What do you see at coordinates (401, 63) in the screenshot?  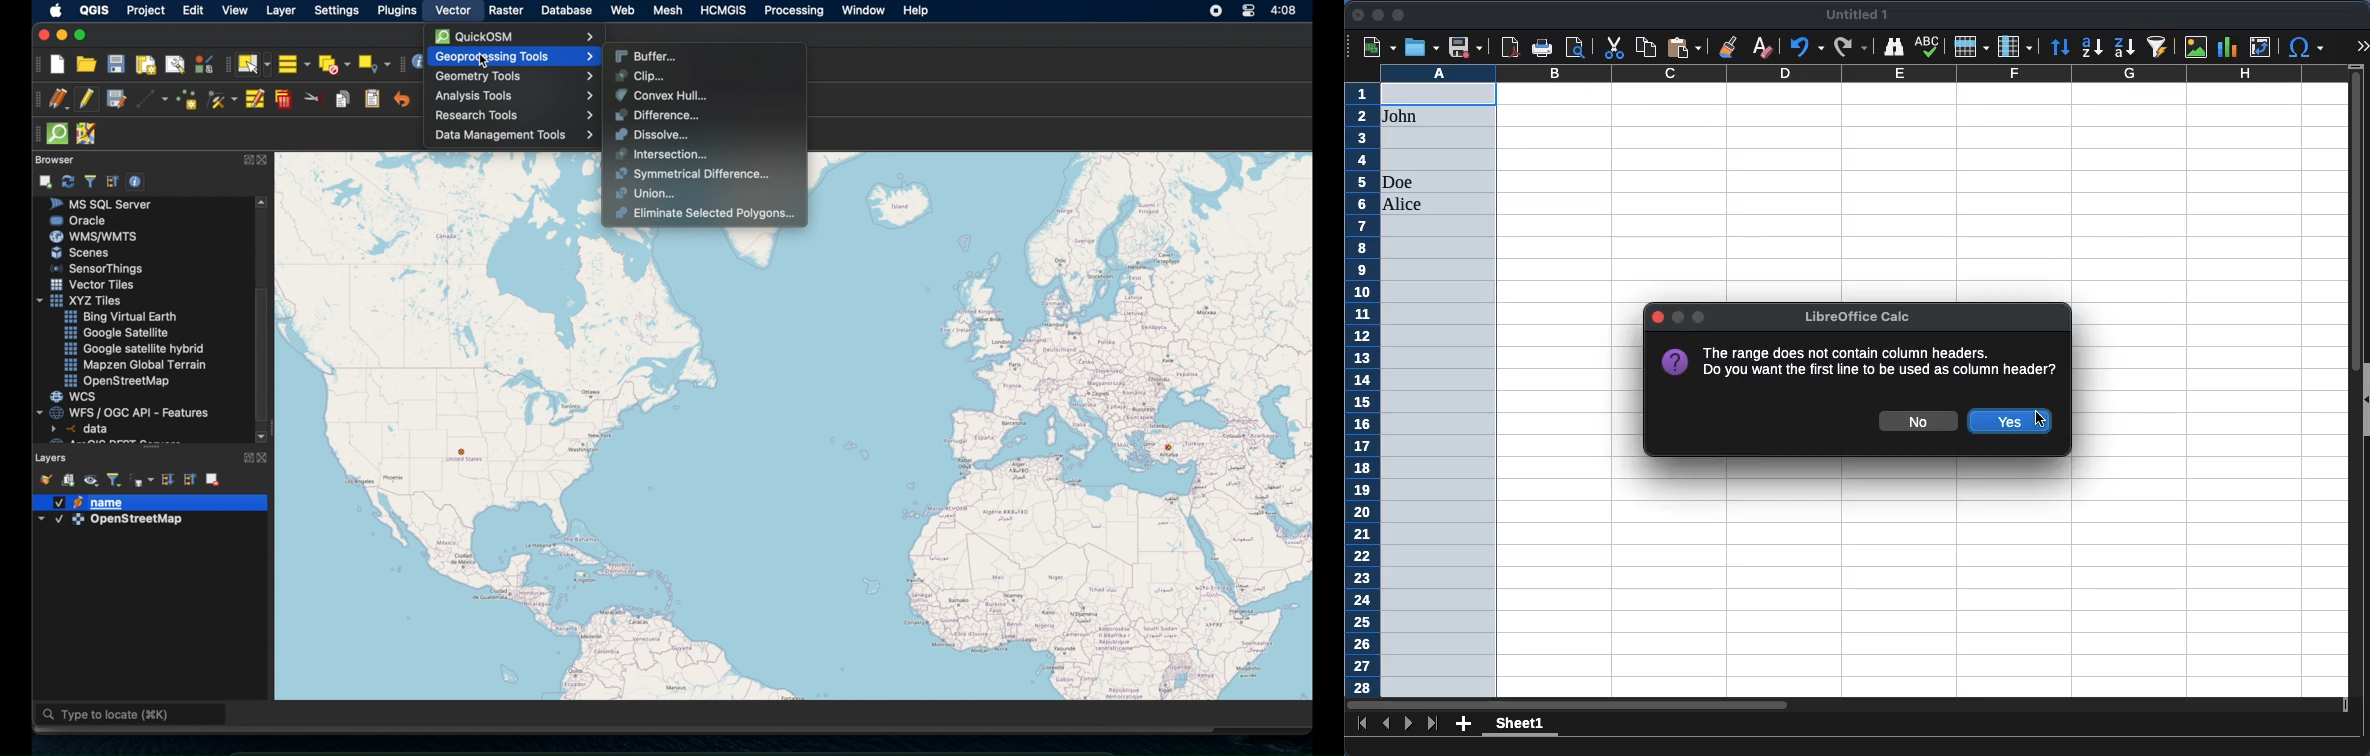 I see `attributes toolbar` at bounding box center [401, 63].